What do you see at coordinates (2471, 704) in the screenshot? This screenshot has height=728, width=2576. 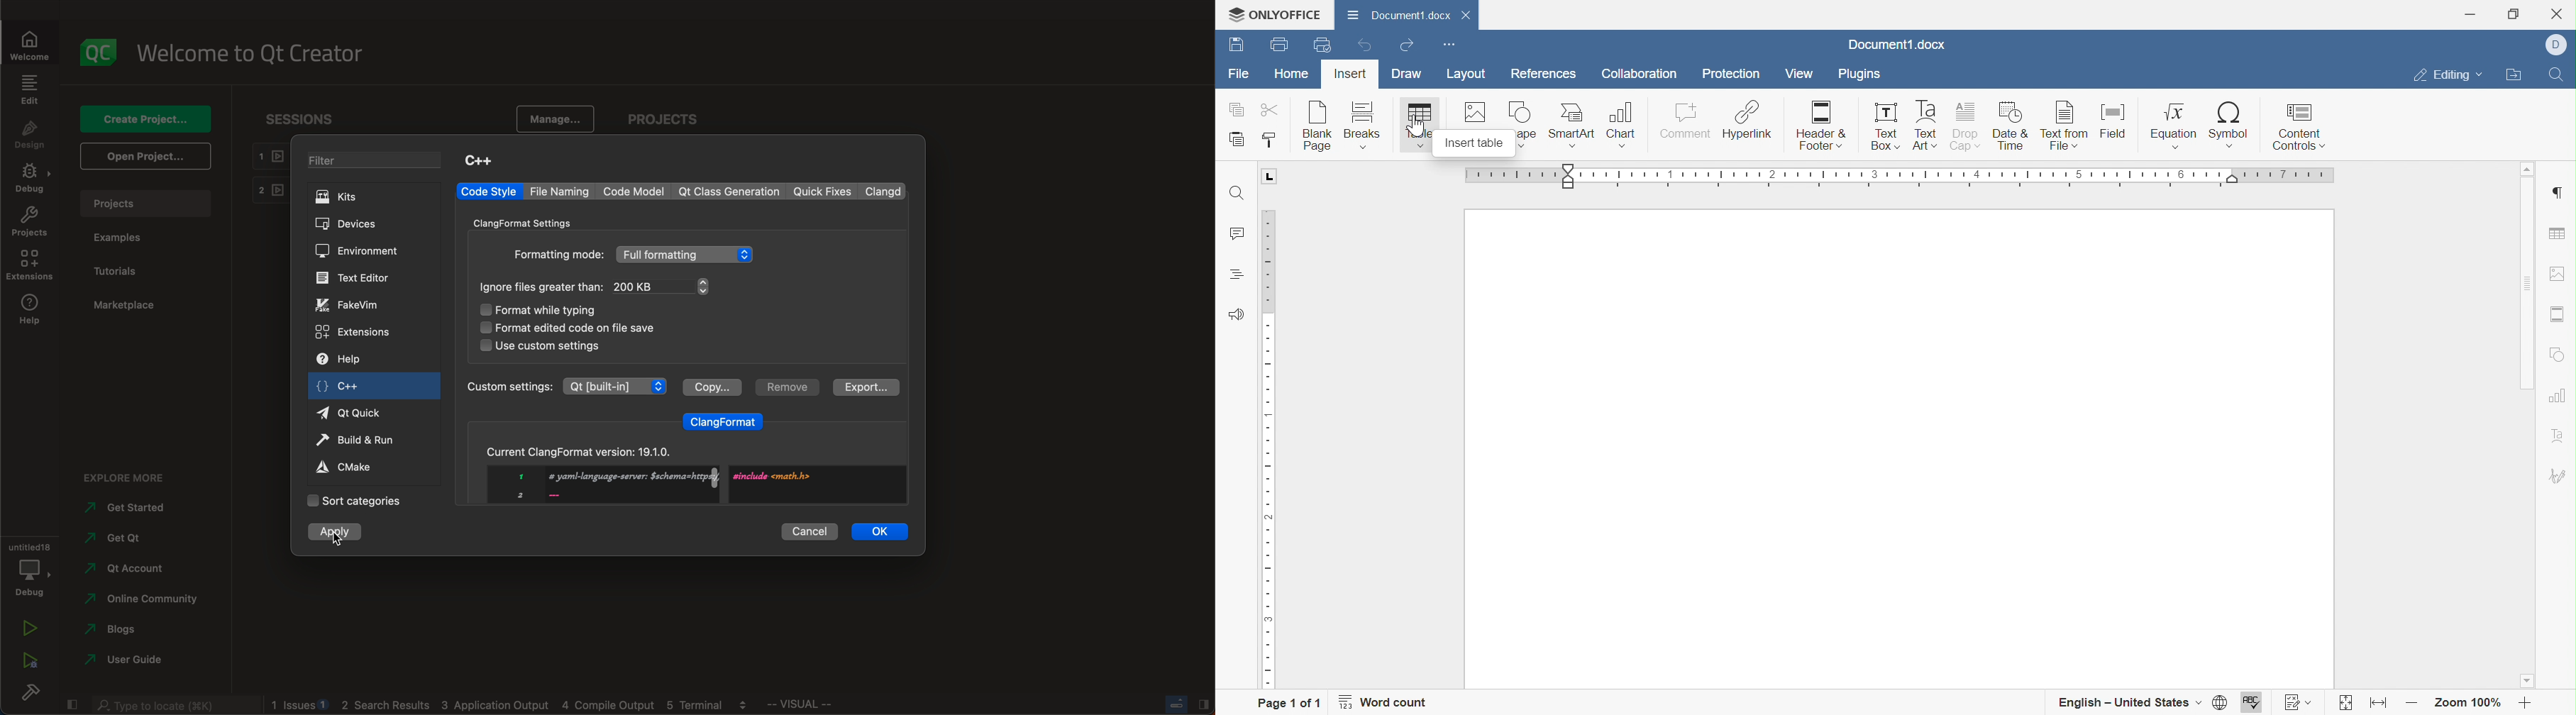 I see `Zoom 100%` at bounding box center [2471, 704].